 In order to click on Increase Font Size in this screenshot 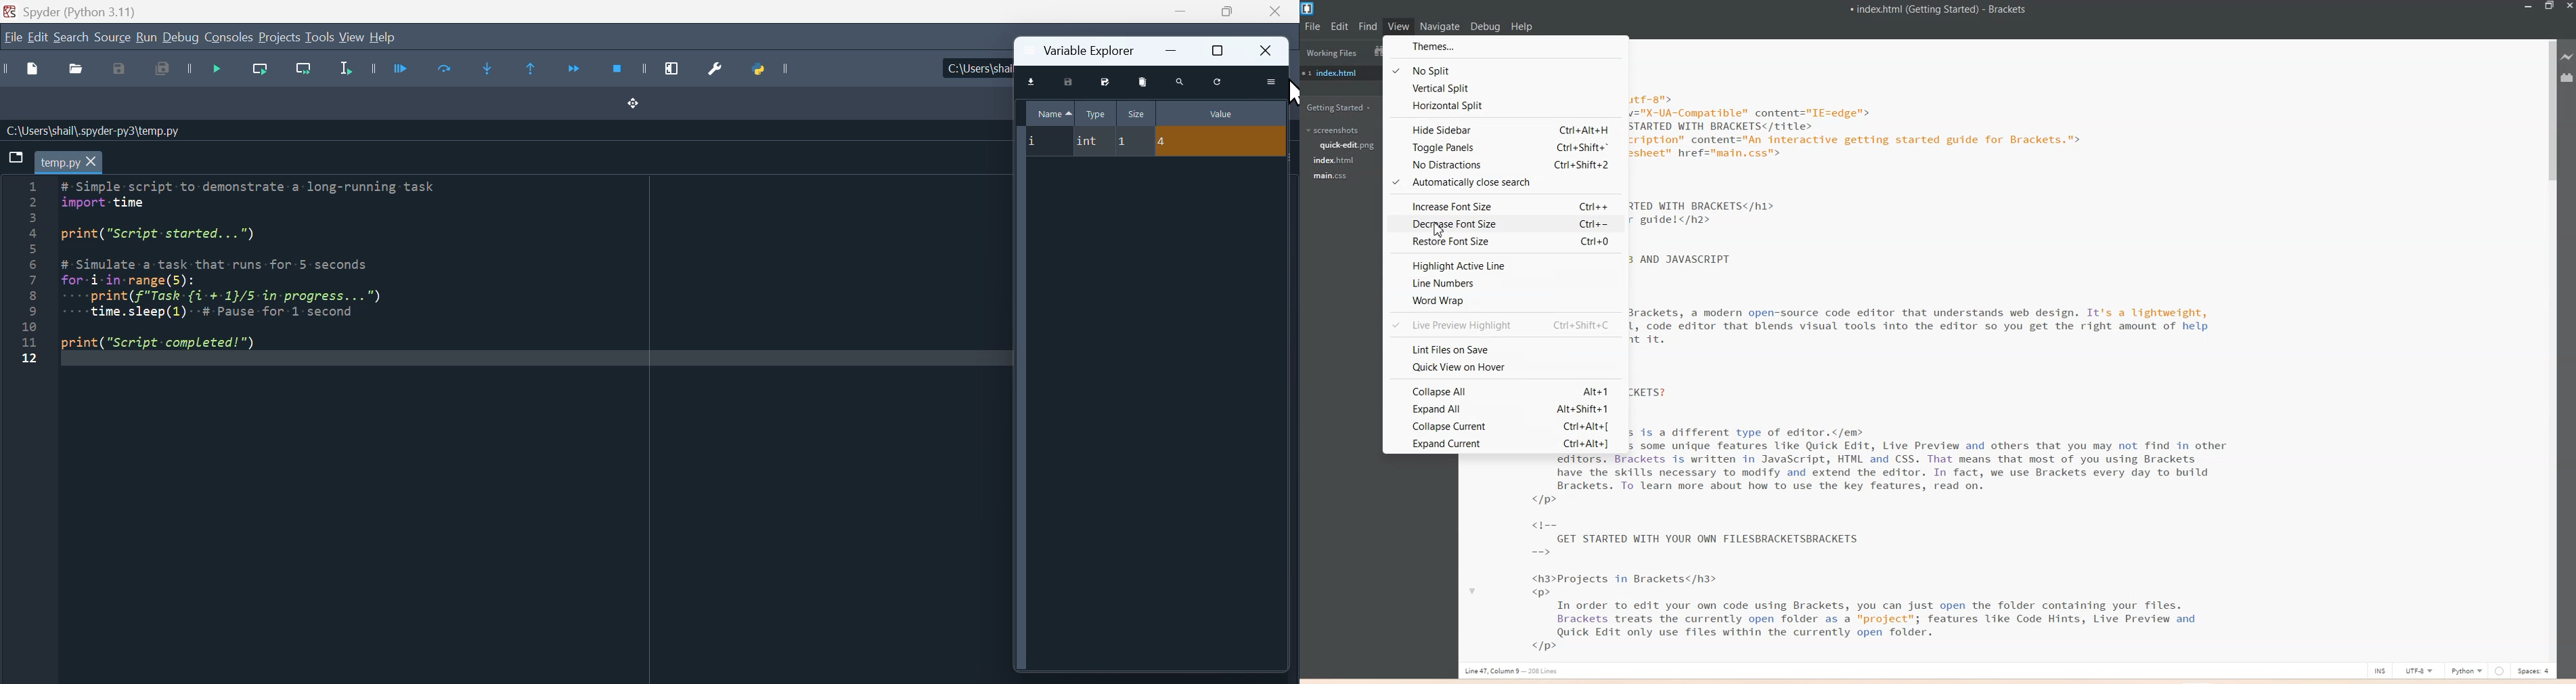, I will do `click(1505, 206)`.